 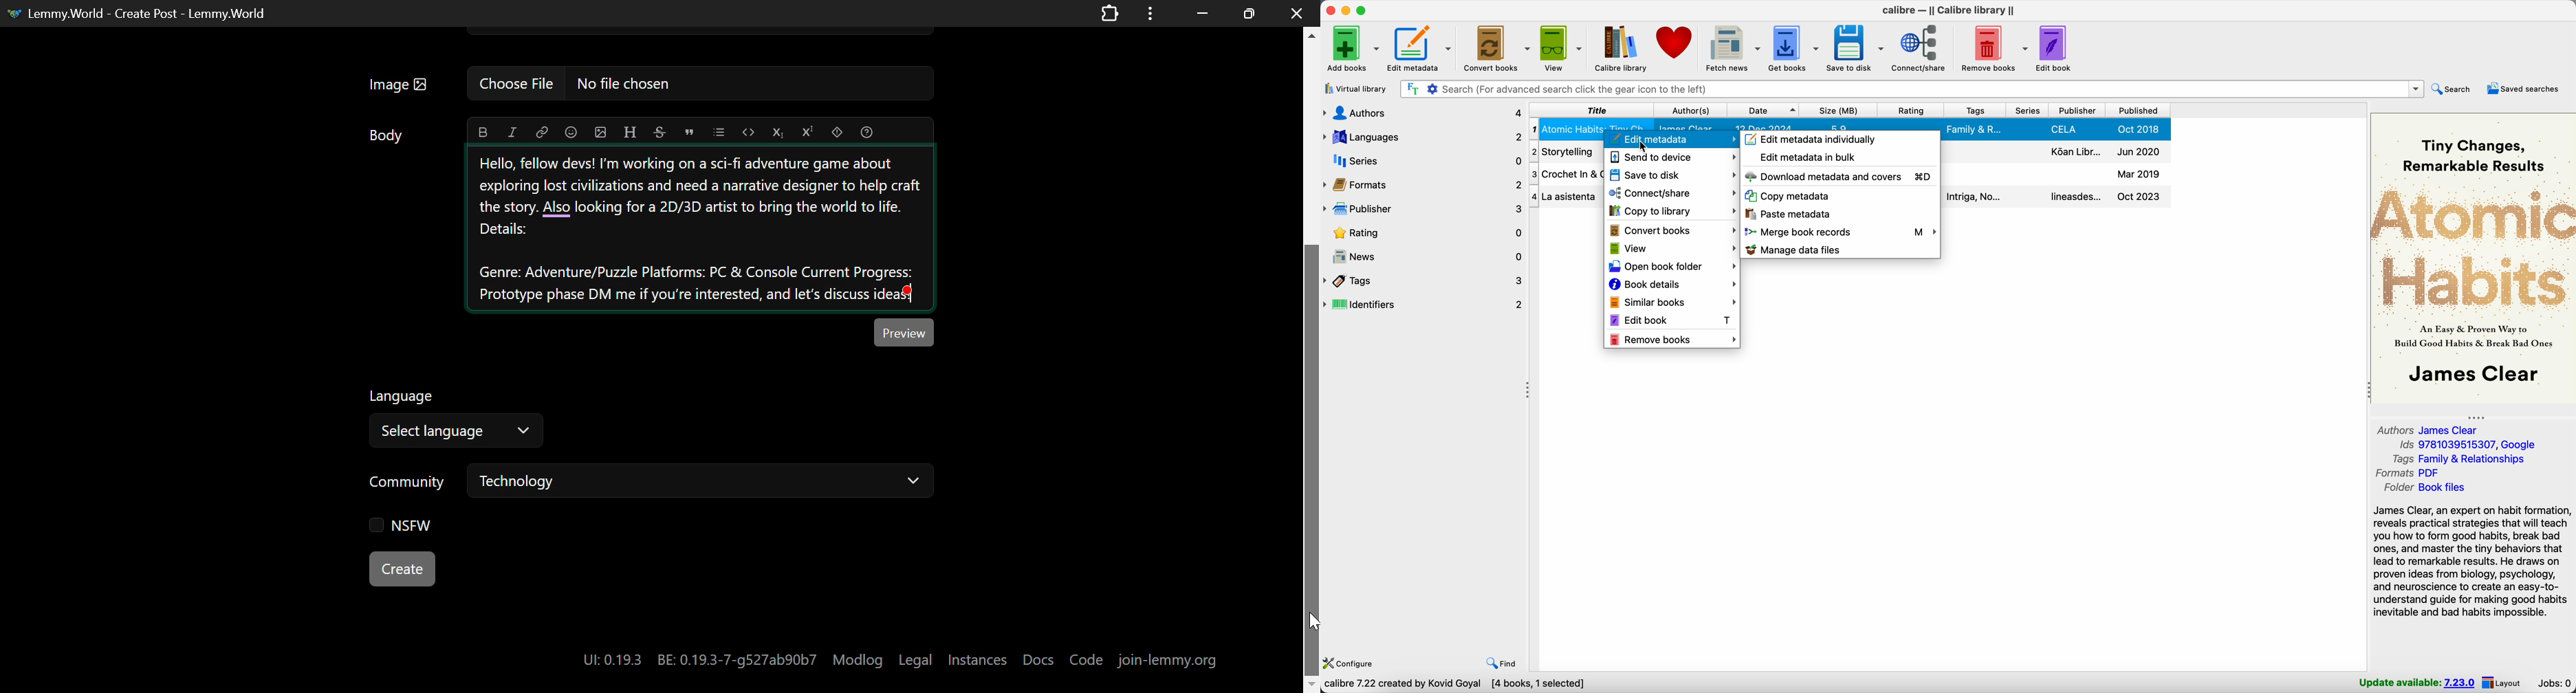 What do you see at coordinates (1246, 13) in the screenshot?
I see `Minimize Window` at bounding box center [1246, 13].